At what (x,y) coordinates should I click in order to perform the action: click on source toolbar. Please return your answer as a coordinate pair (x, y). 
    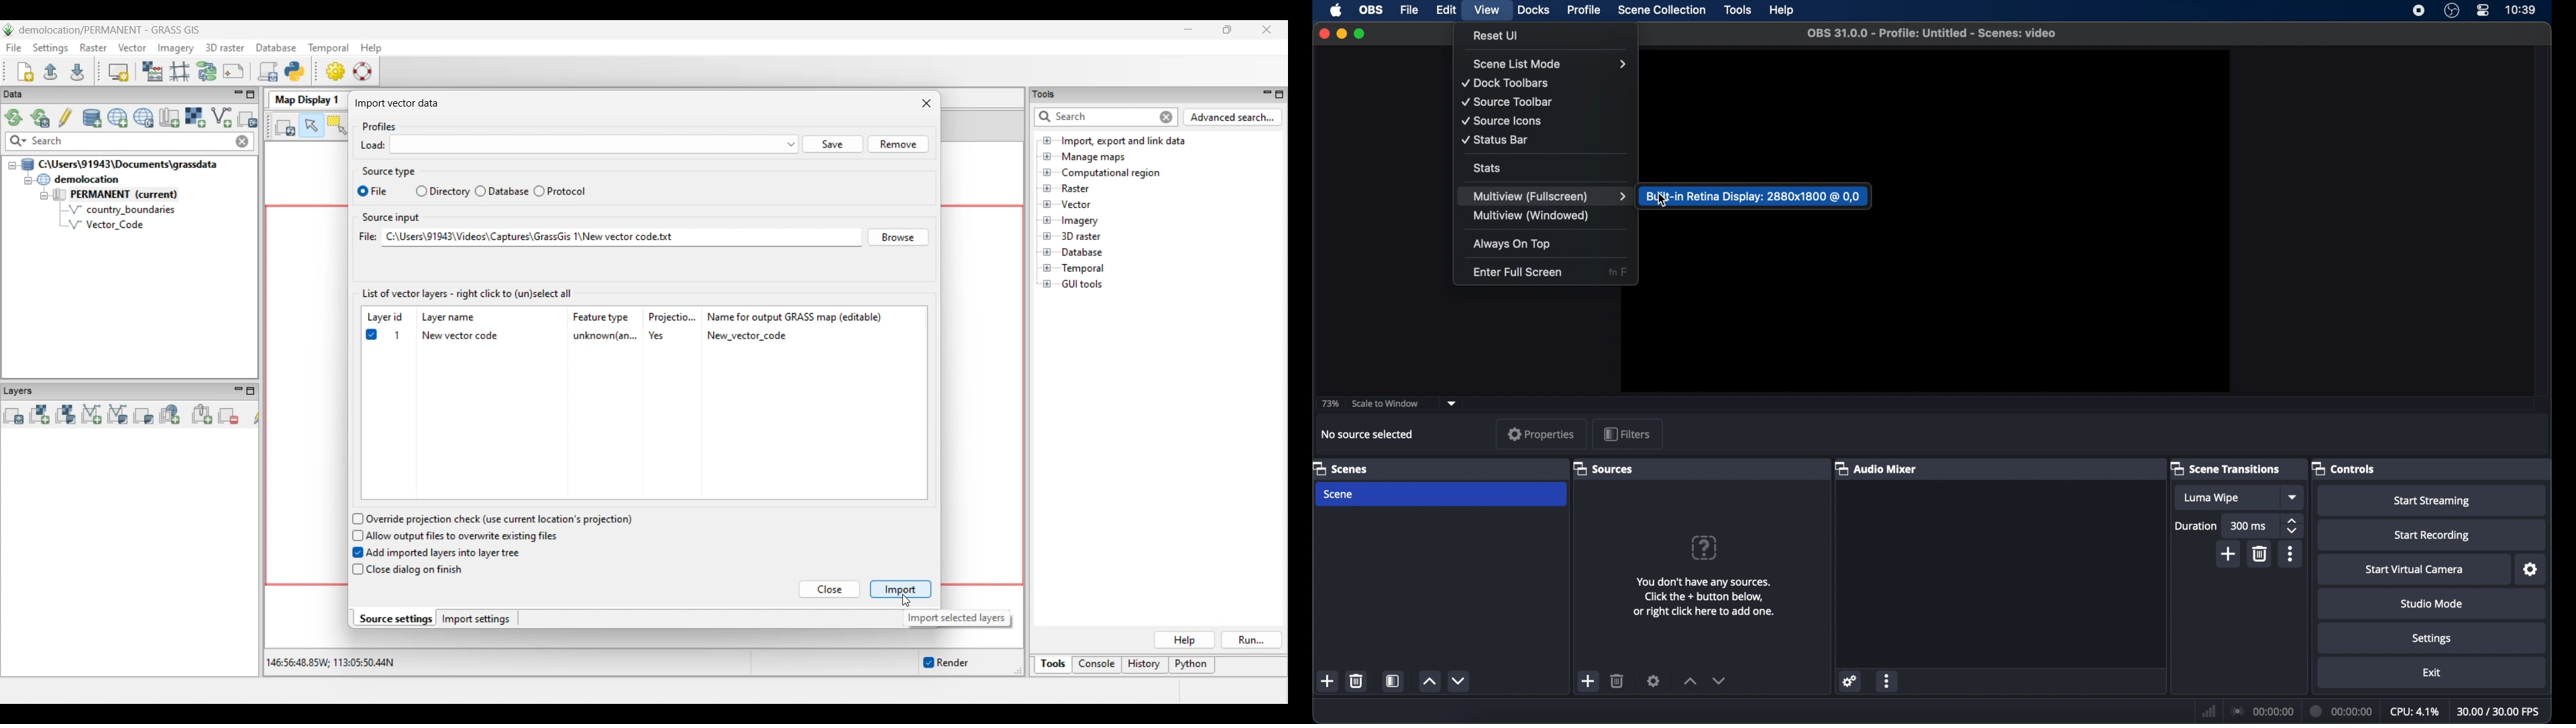
    Looking at the image, I should click on (1508, 102).